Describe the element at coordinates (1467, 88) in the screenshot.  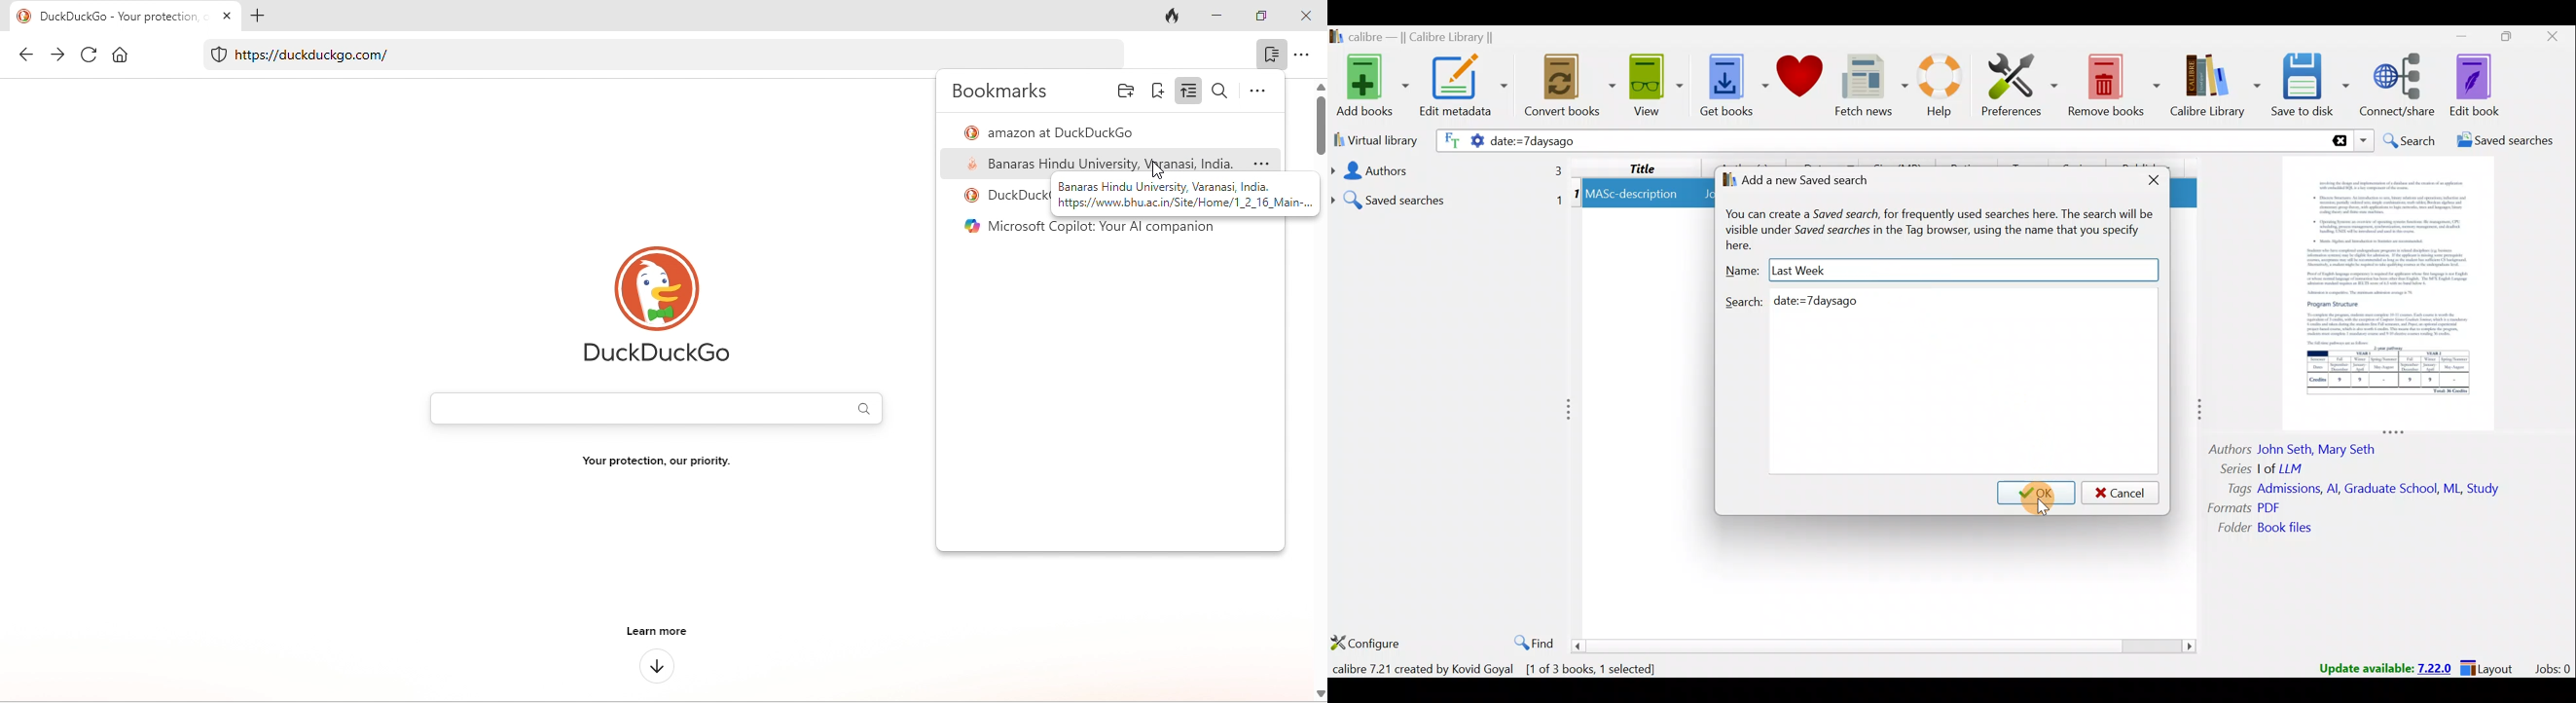
I see `Edit metadata` at that location.